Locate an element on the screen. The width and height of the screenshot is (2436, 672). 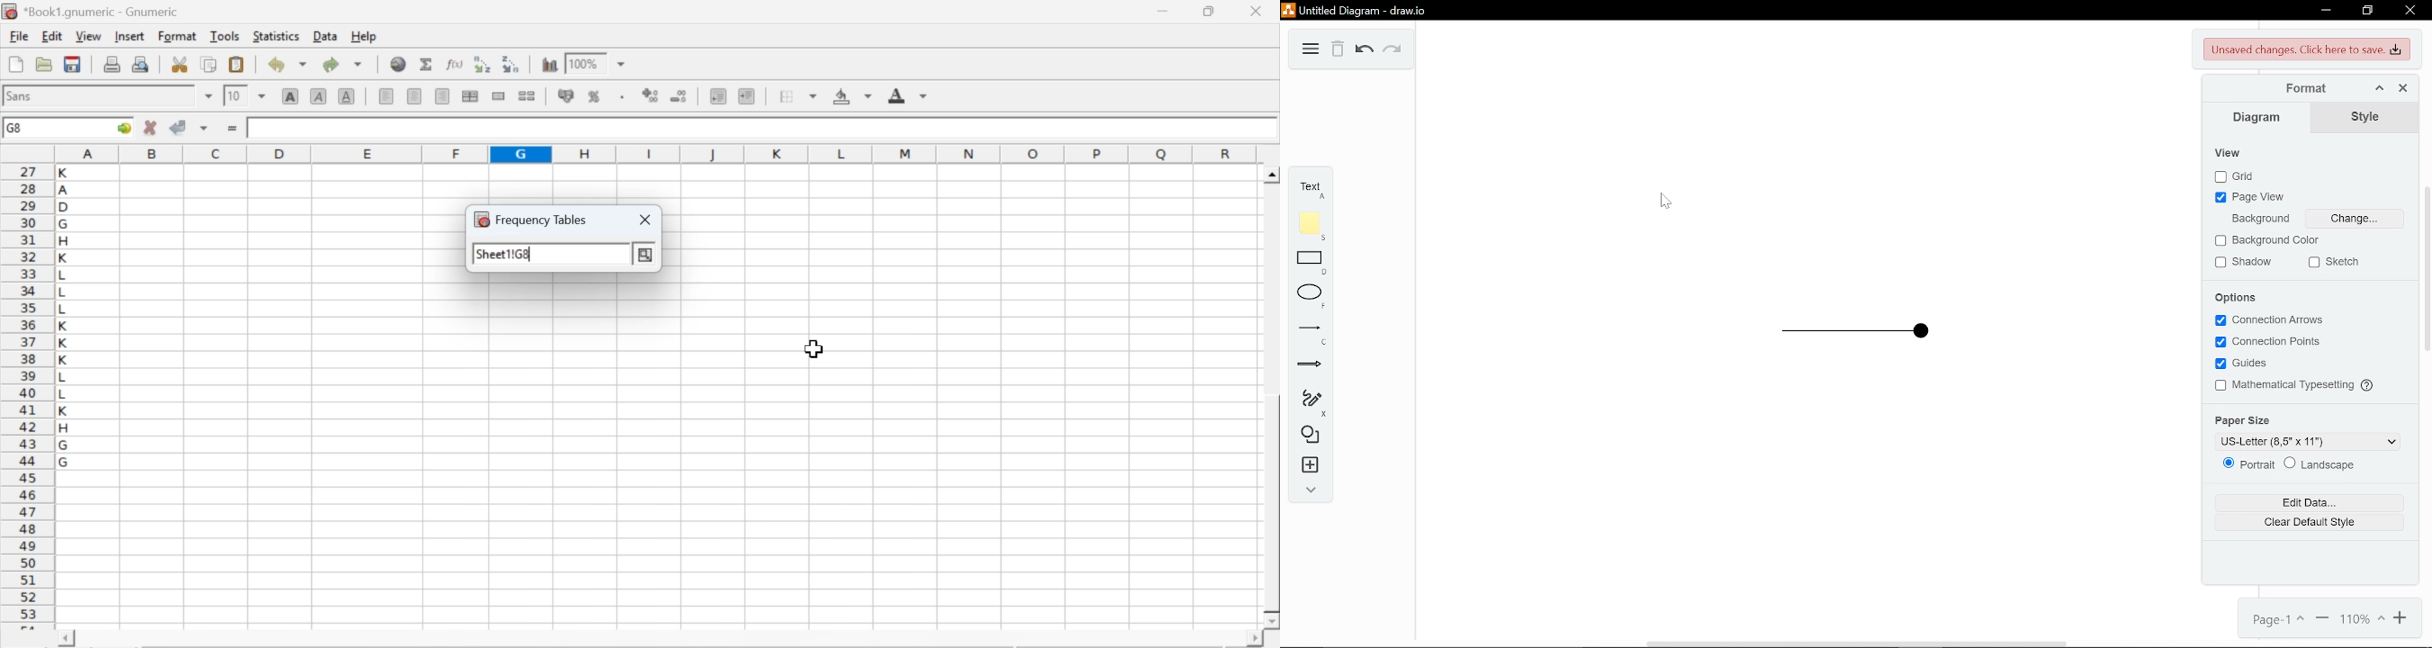
Mathematical typesetting is located at coordinates (2288, 387).